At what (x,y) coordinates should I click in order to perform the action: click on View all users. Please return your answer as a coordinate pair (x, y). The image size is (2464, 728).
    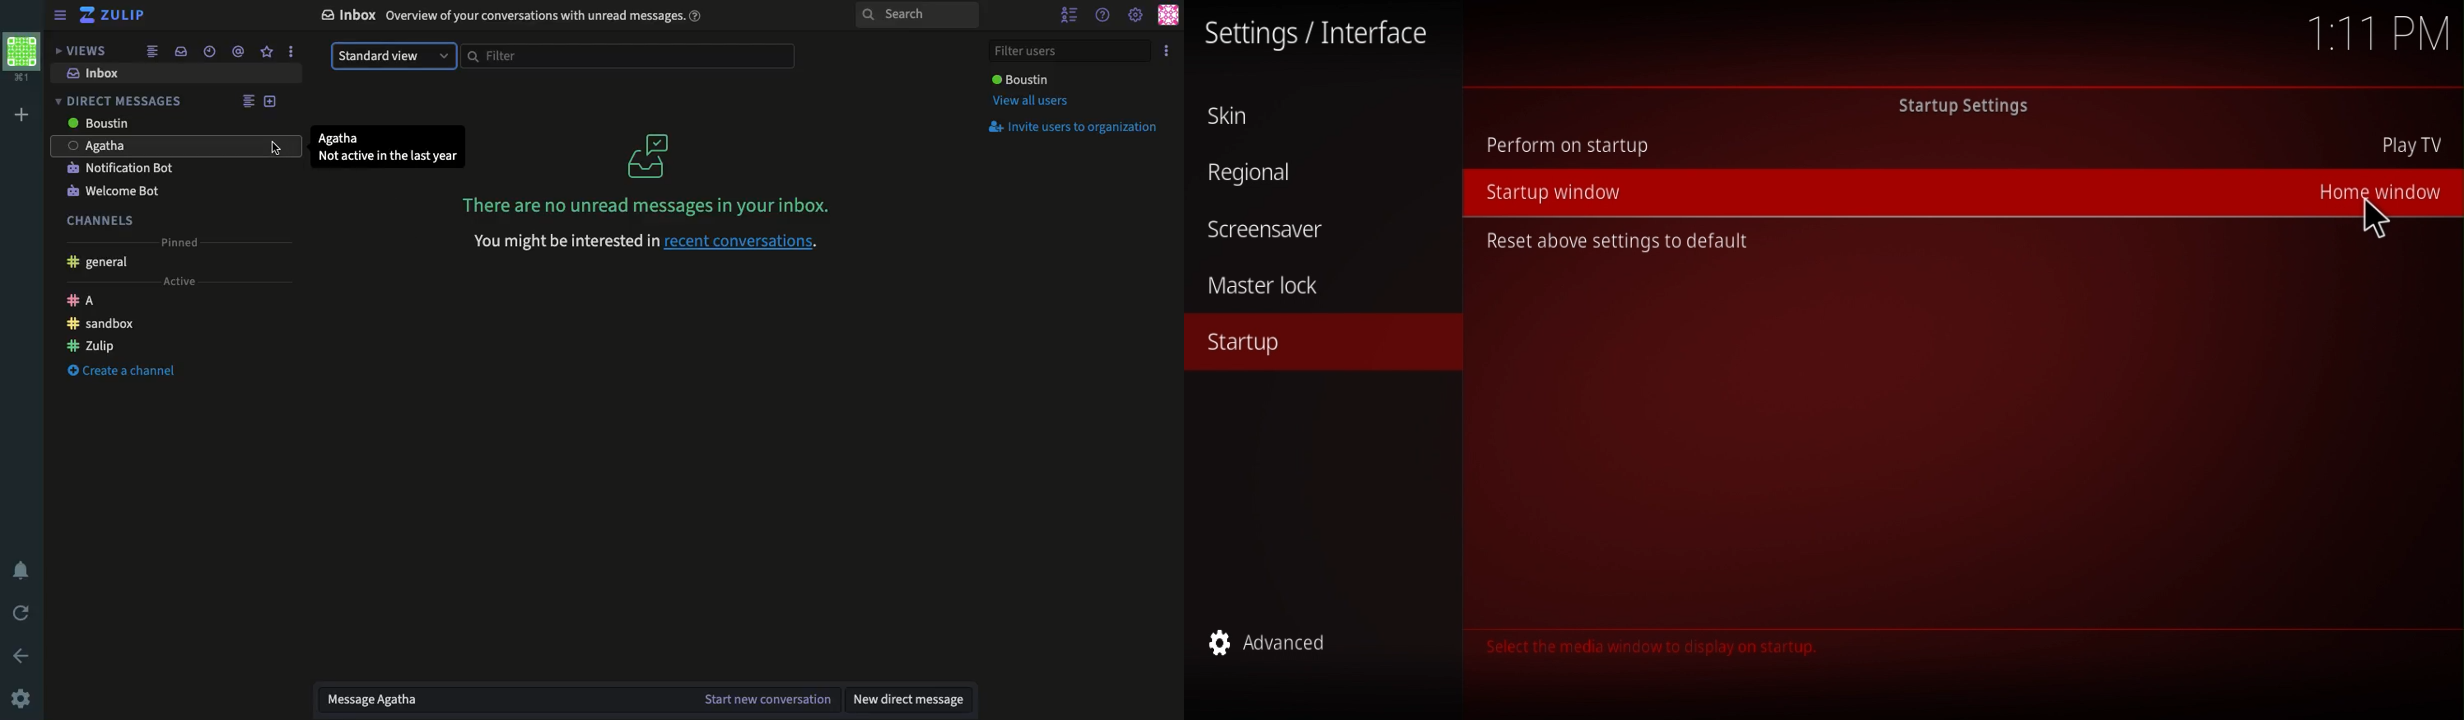
    Looking at the image, I should click on (1035, 101).